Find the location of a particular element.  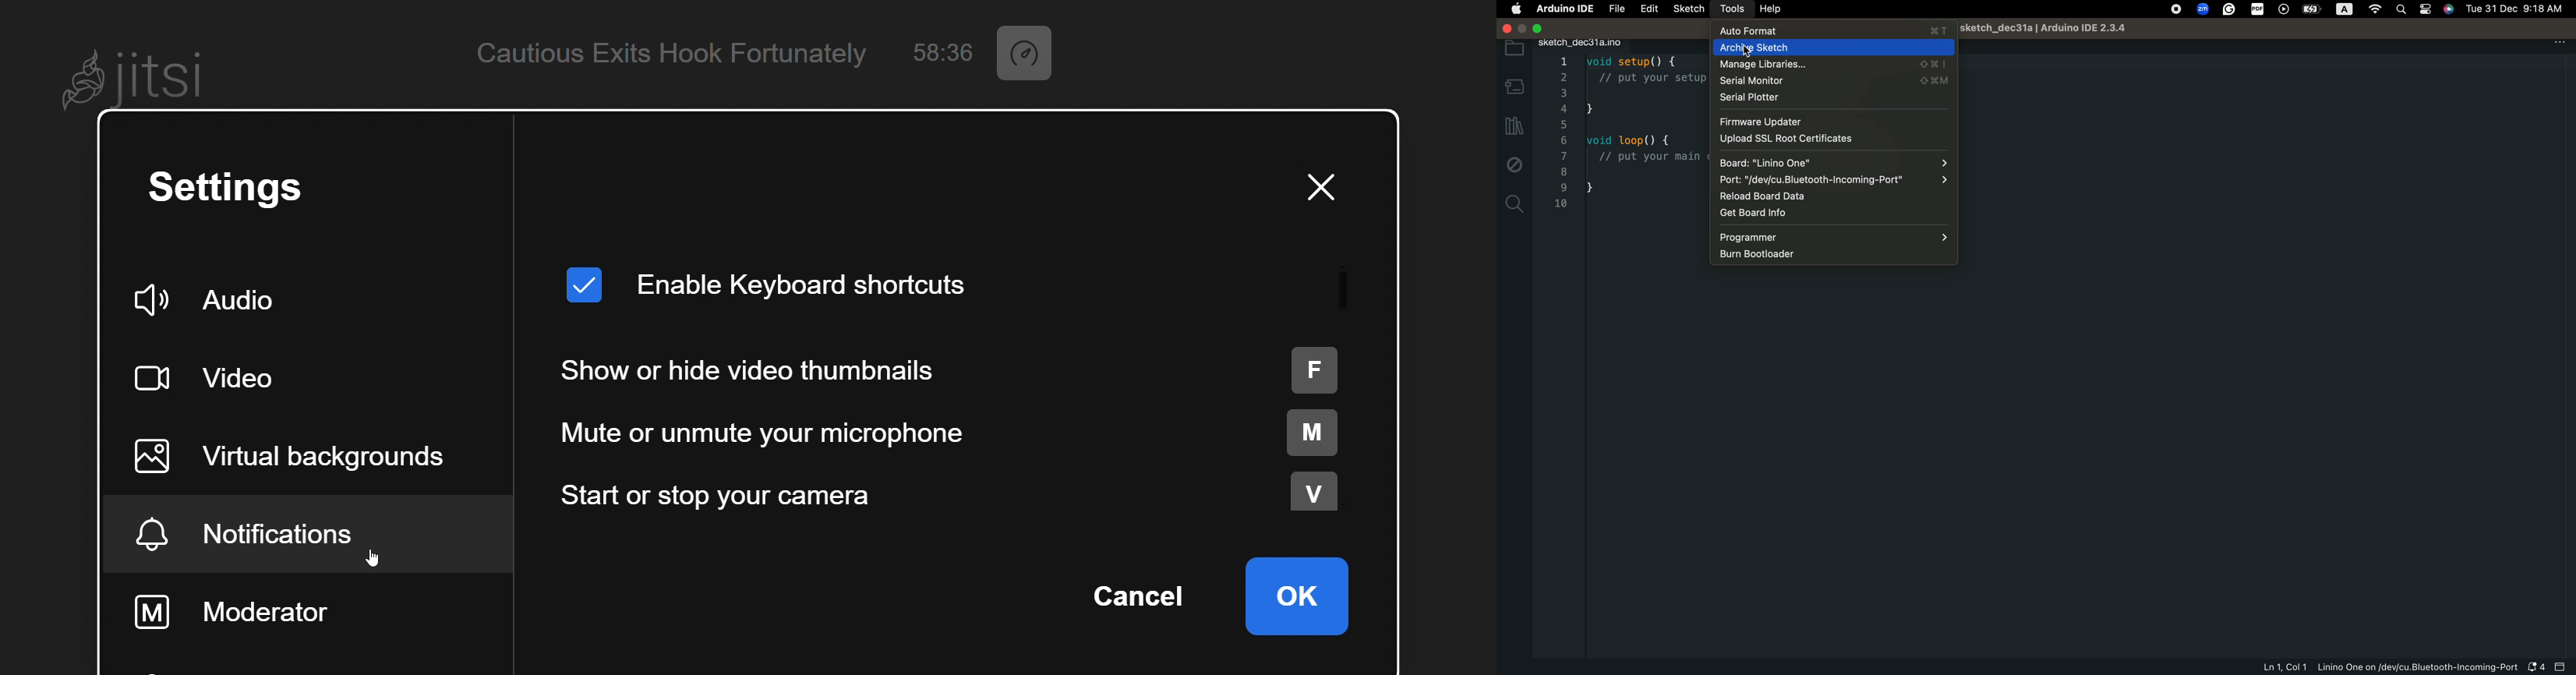

enable keyboard shortcut is located at coordinates (786, 282).